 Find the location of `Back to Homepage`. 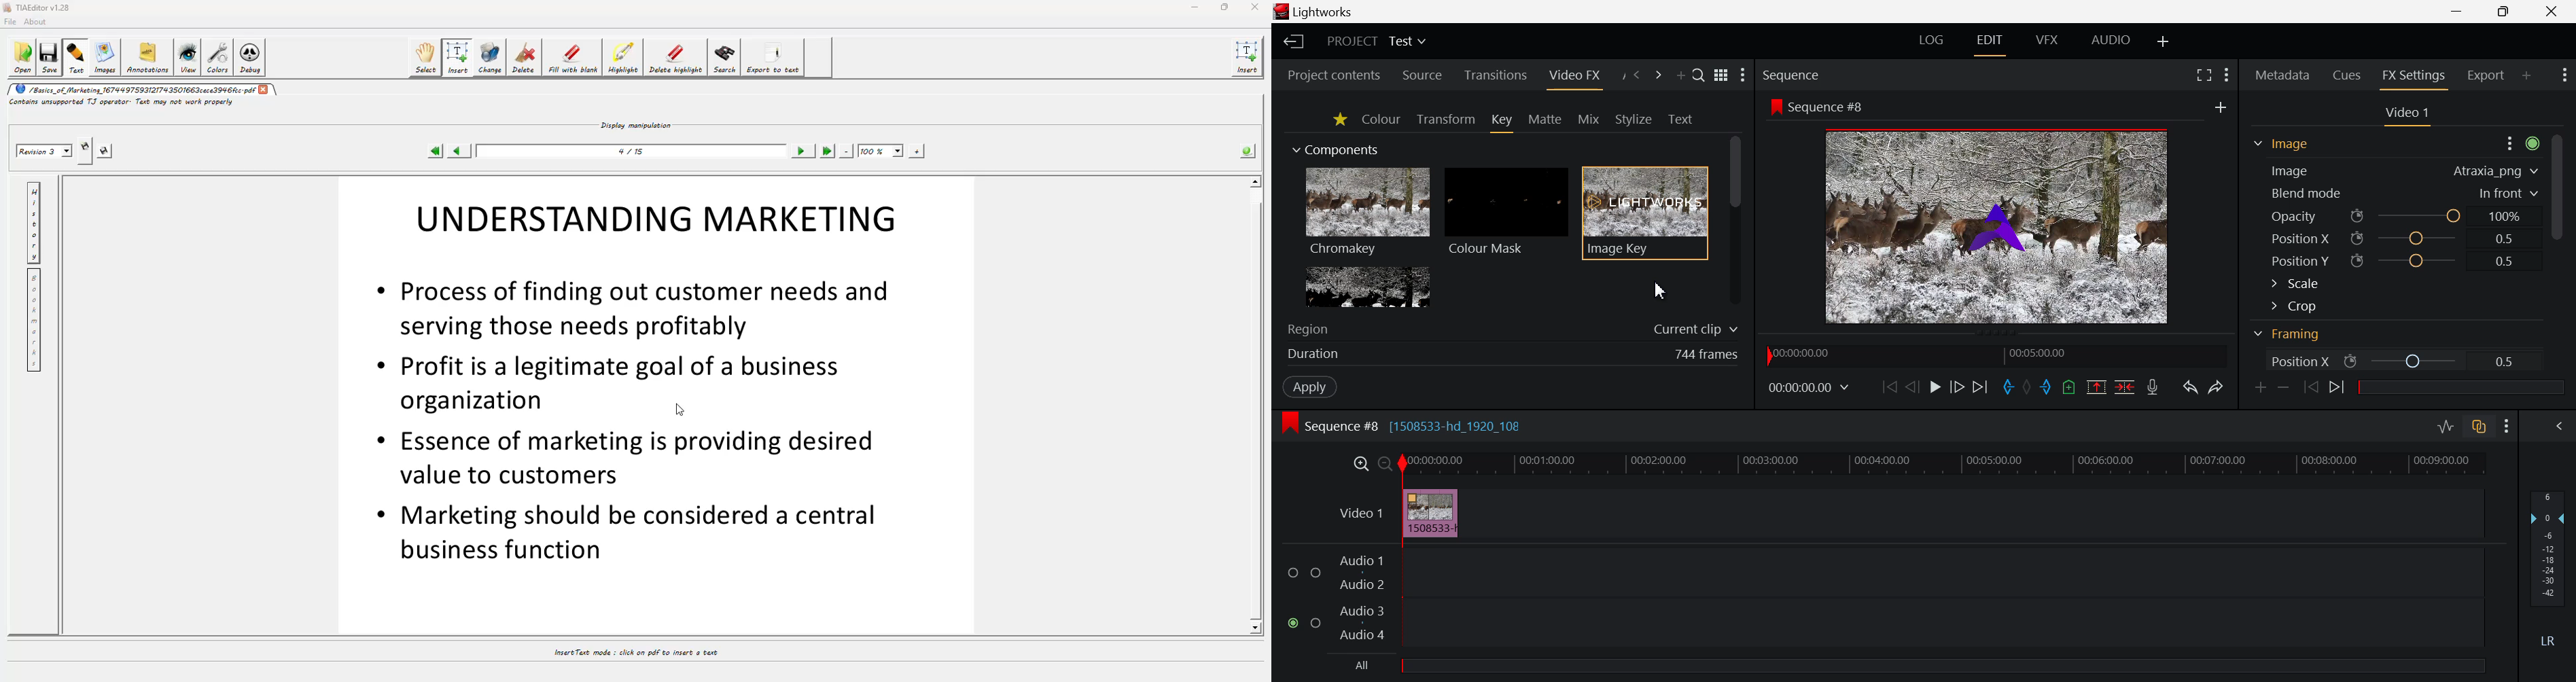

Back to Homepage is located at coordinates (1290, 41).